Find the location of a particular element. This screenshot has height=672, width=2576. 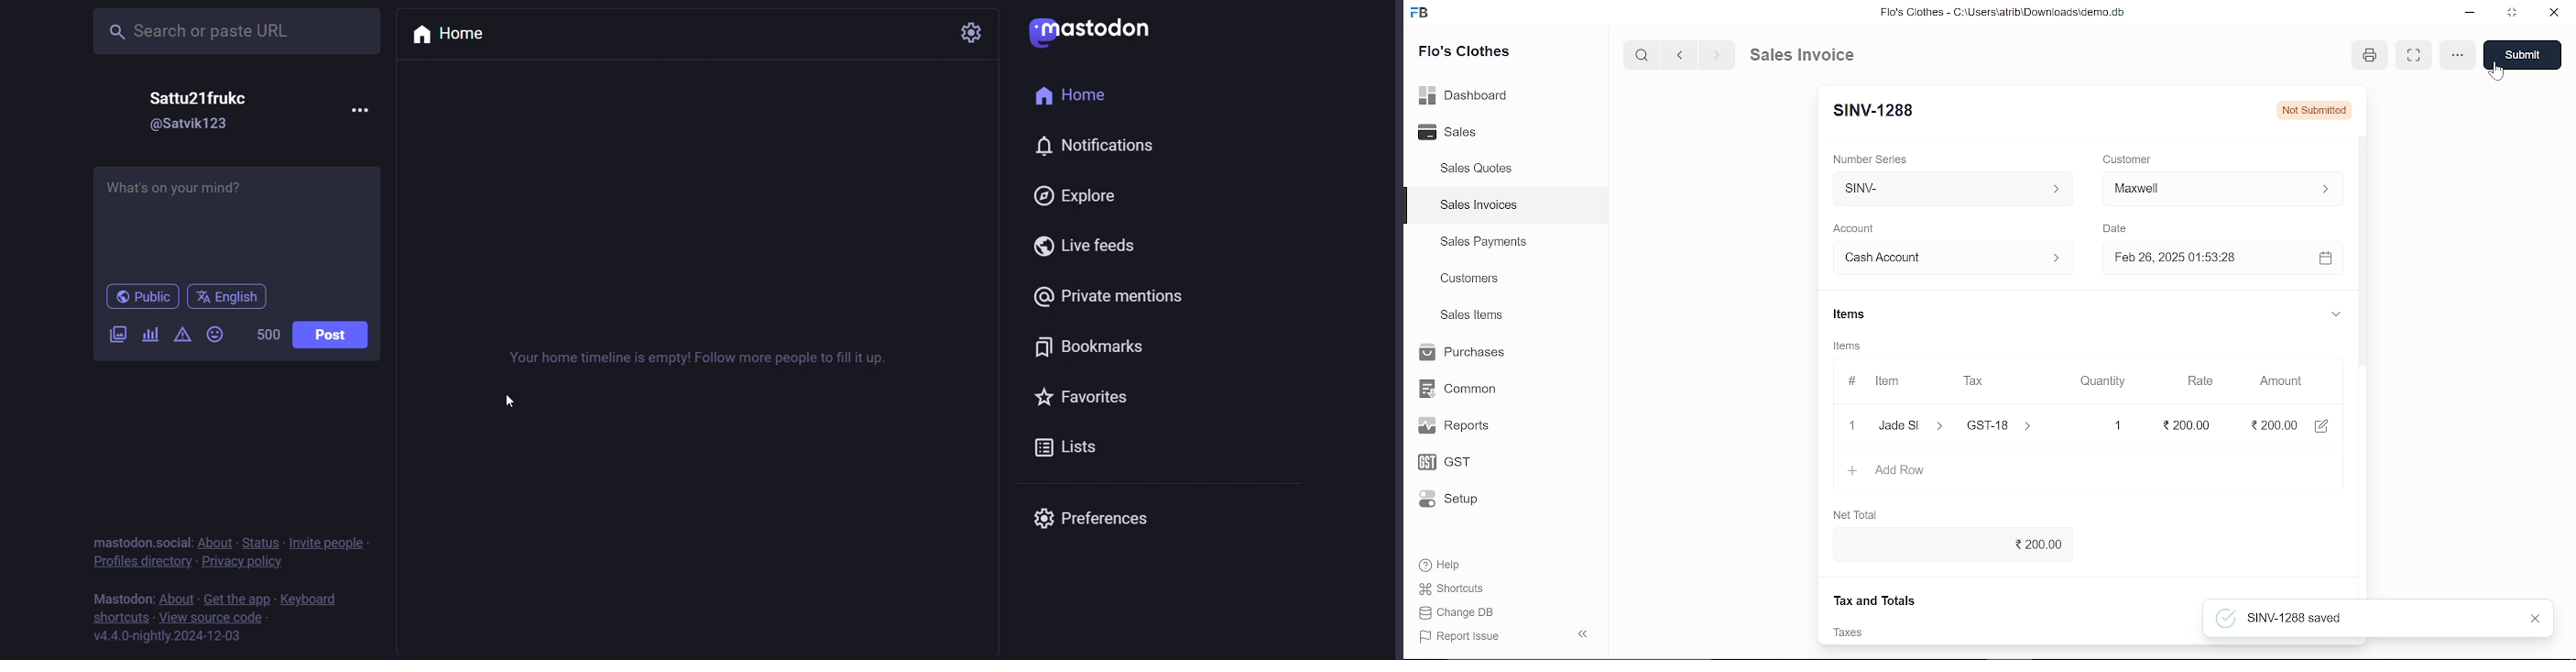

Sales is located at coordinates (1468, 133).